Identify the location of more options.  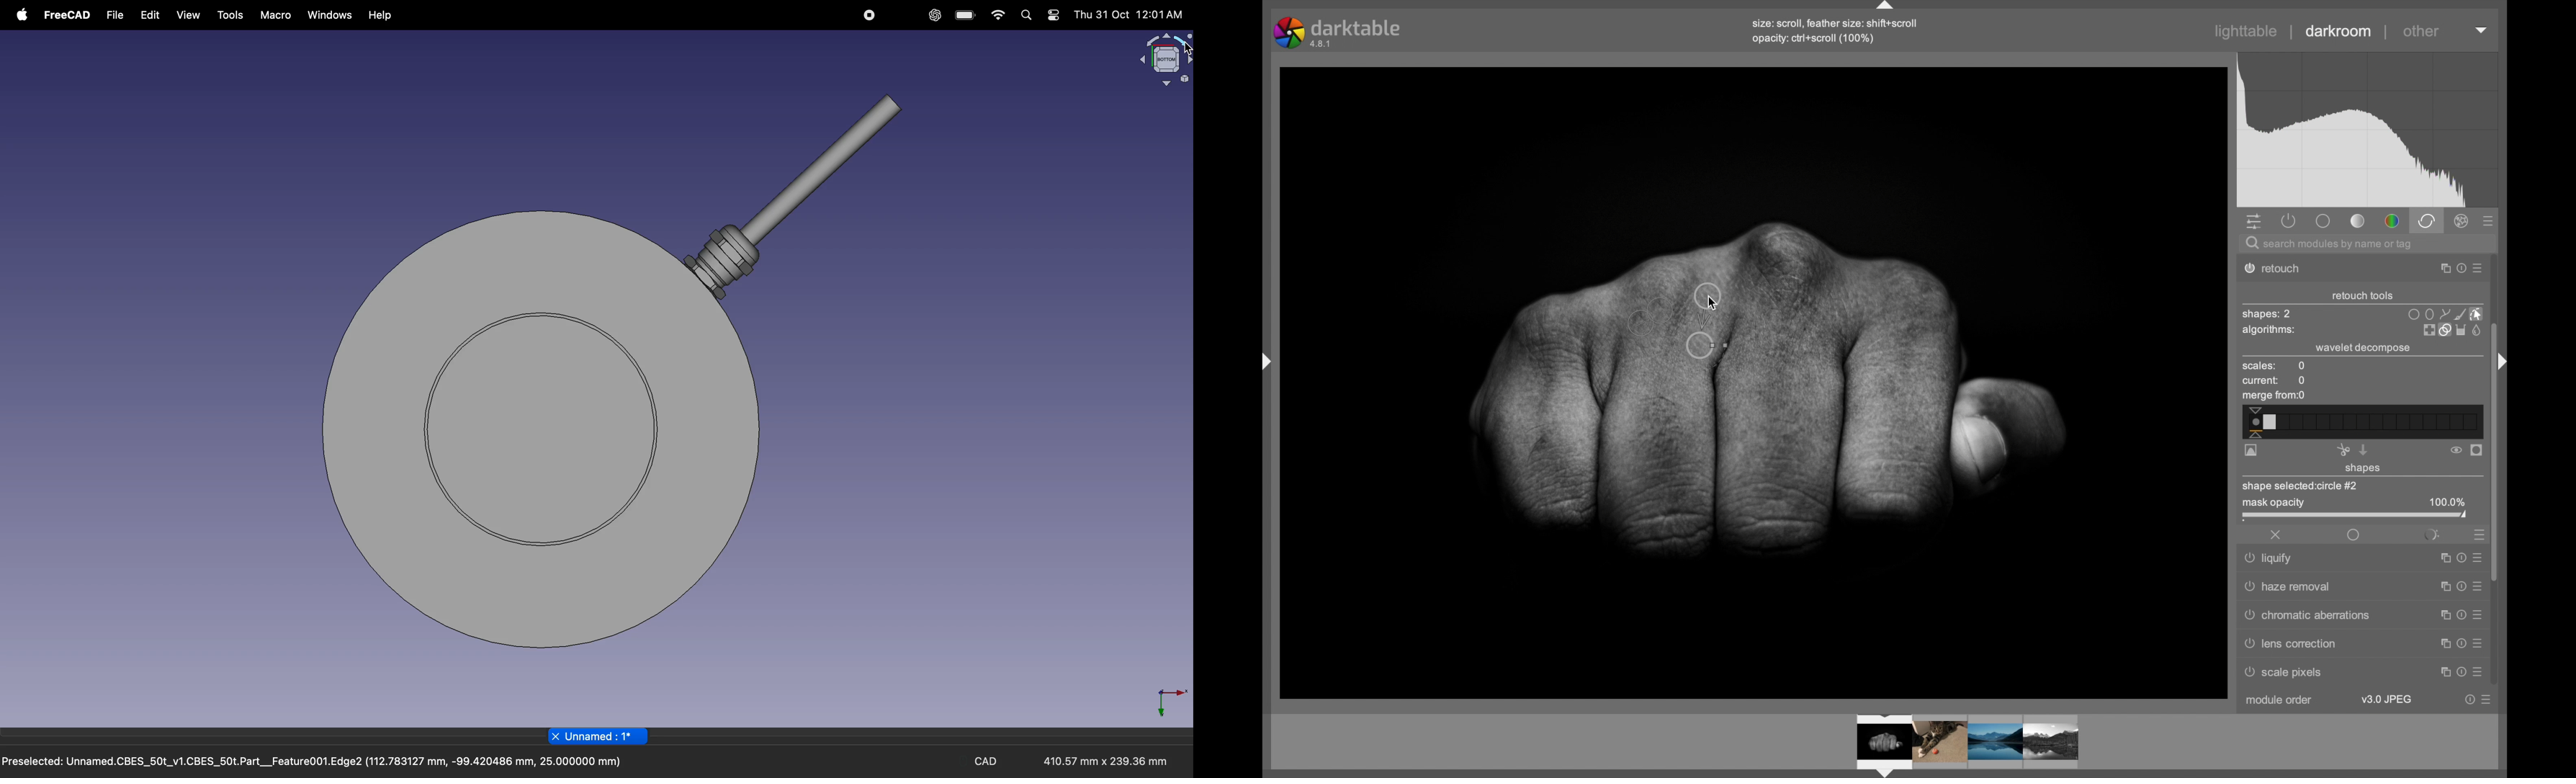
(2486, 699).